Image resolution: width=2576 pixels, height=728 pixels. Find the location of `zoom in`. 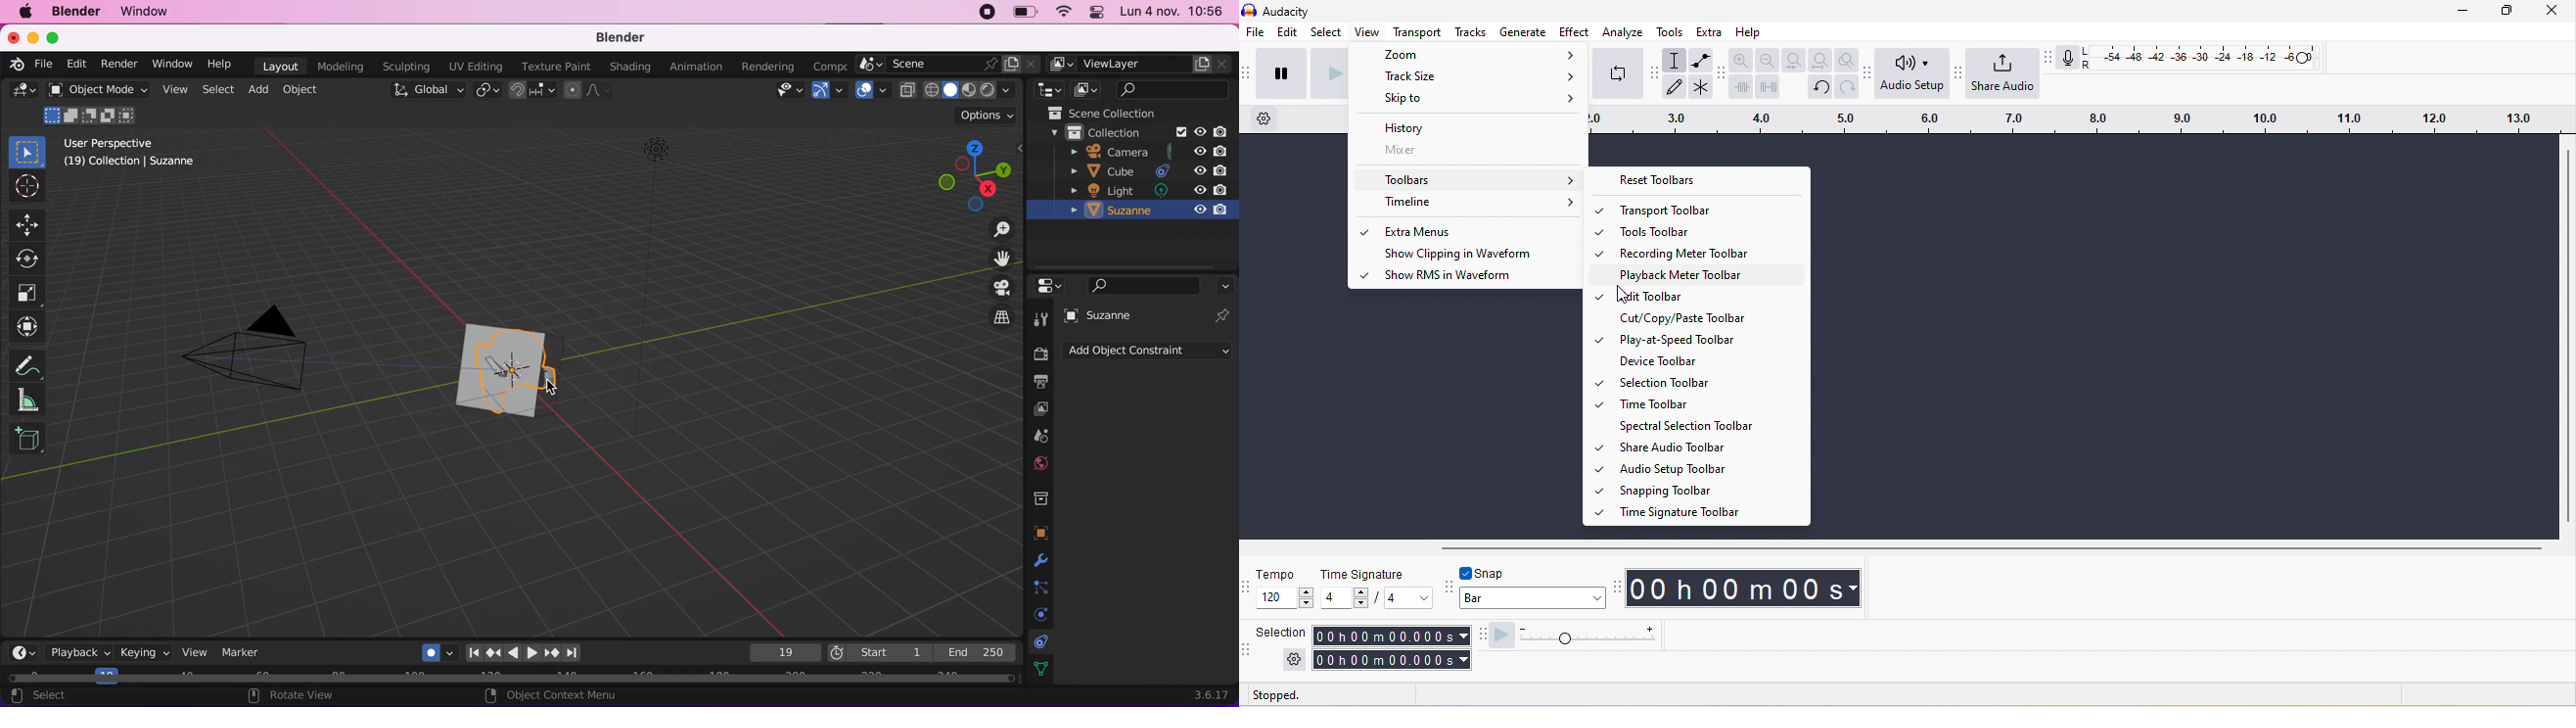

zoom in is located at coordinates (1741, 59).